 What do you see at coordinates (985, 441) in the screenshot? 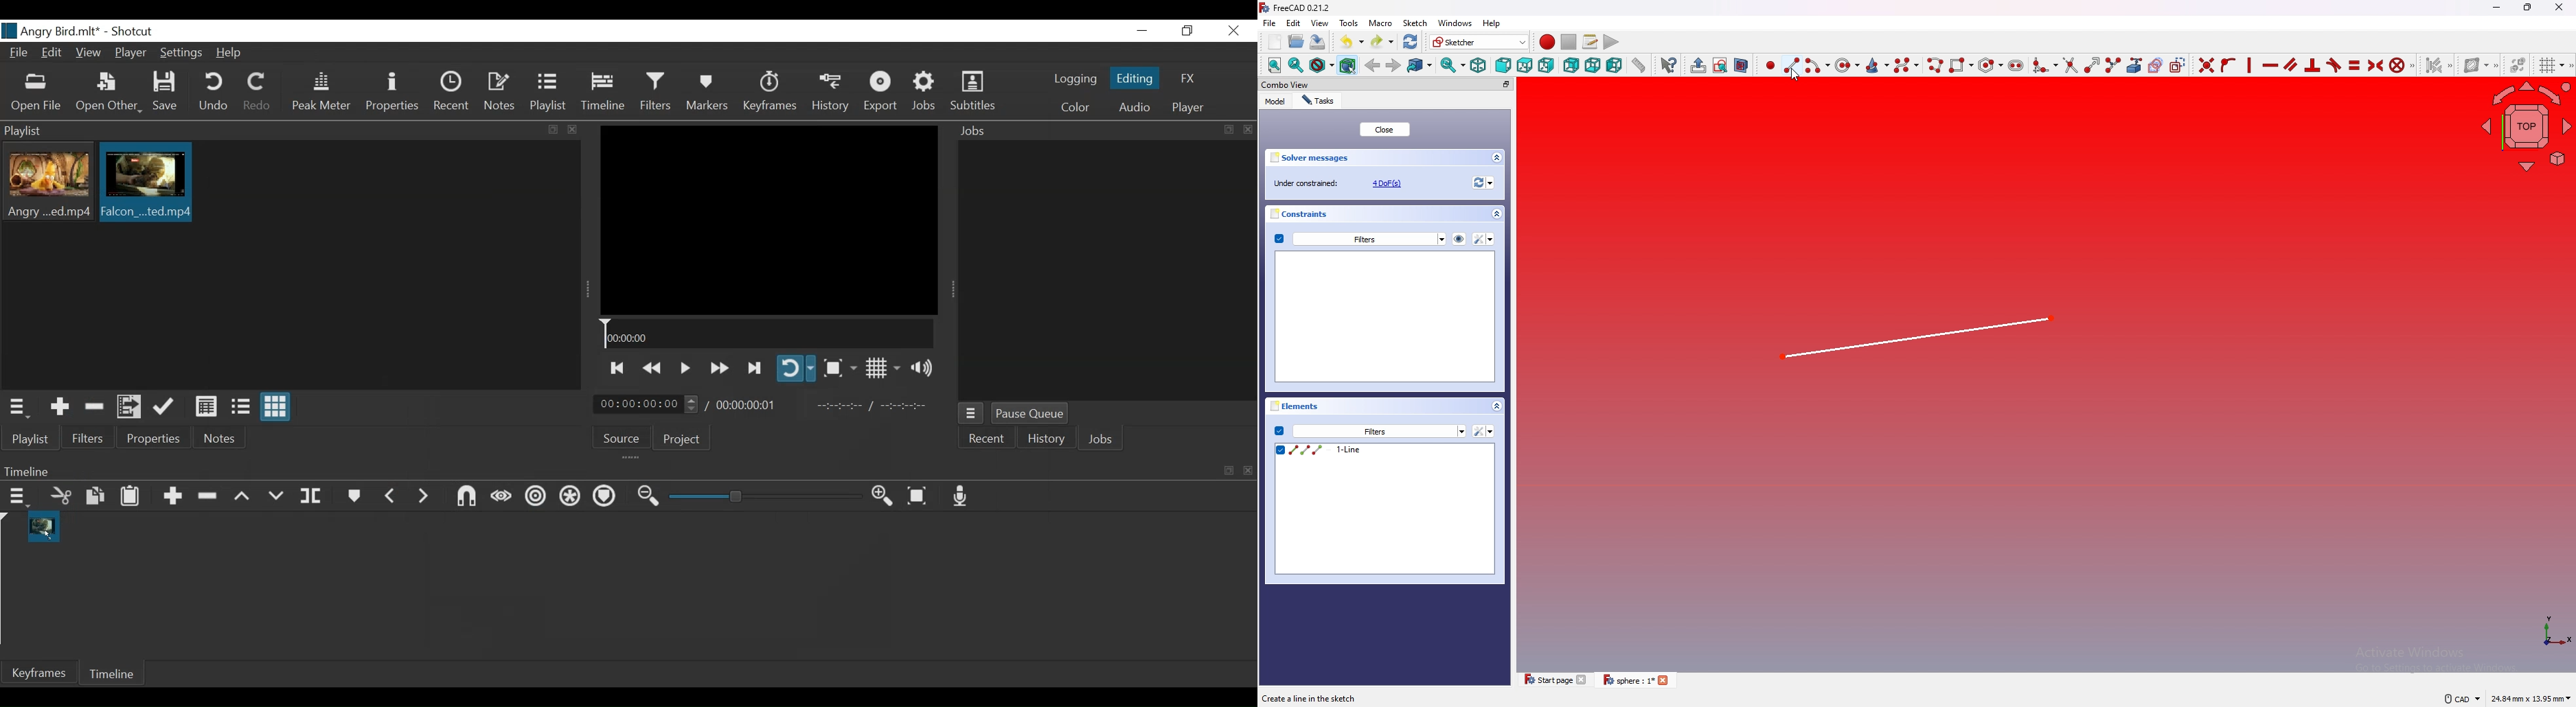
I see `Recent` at bounding box center [985, 441].